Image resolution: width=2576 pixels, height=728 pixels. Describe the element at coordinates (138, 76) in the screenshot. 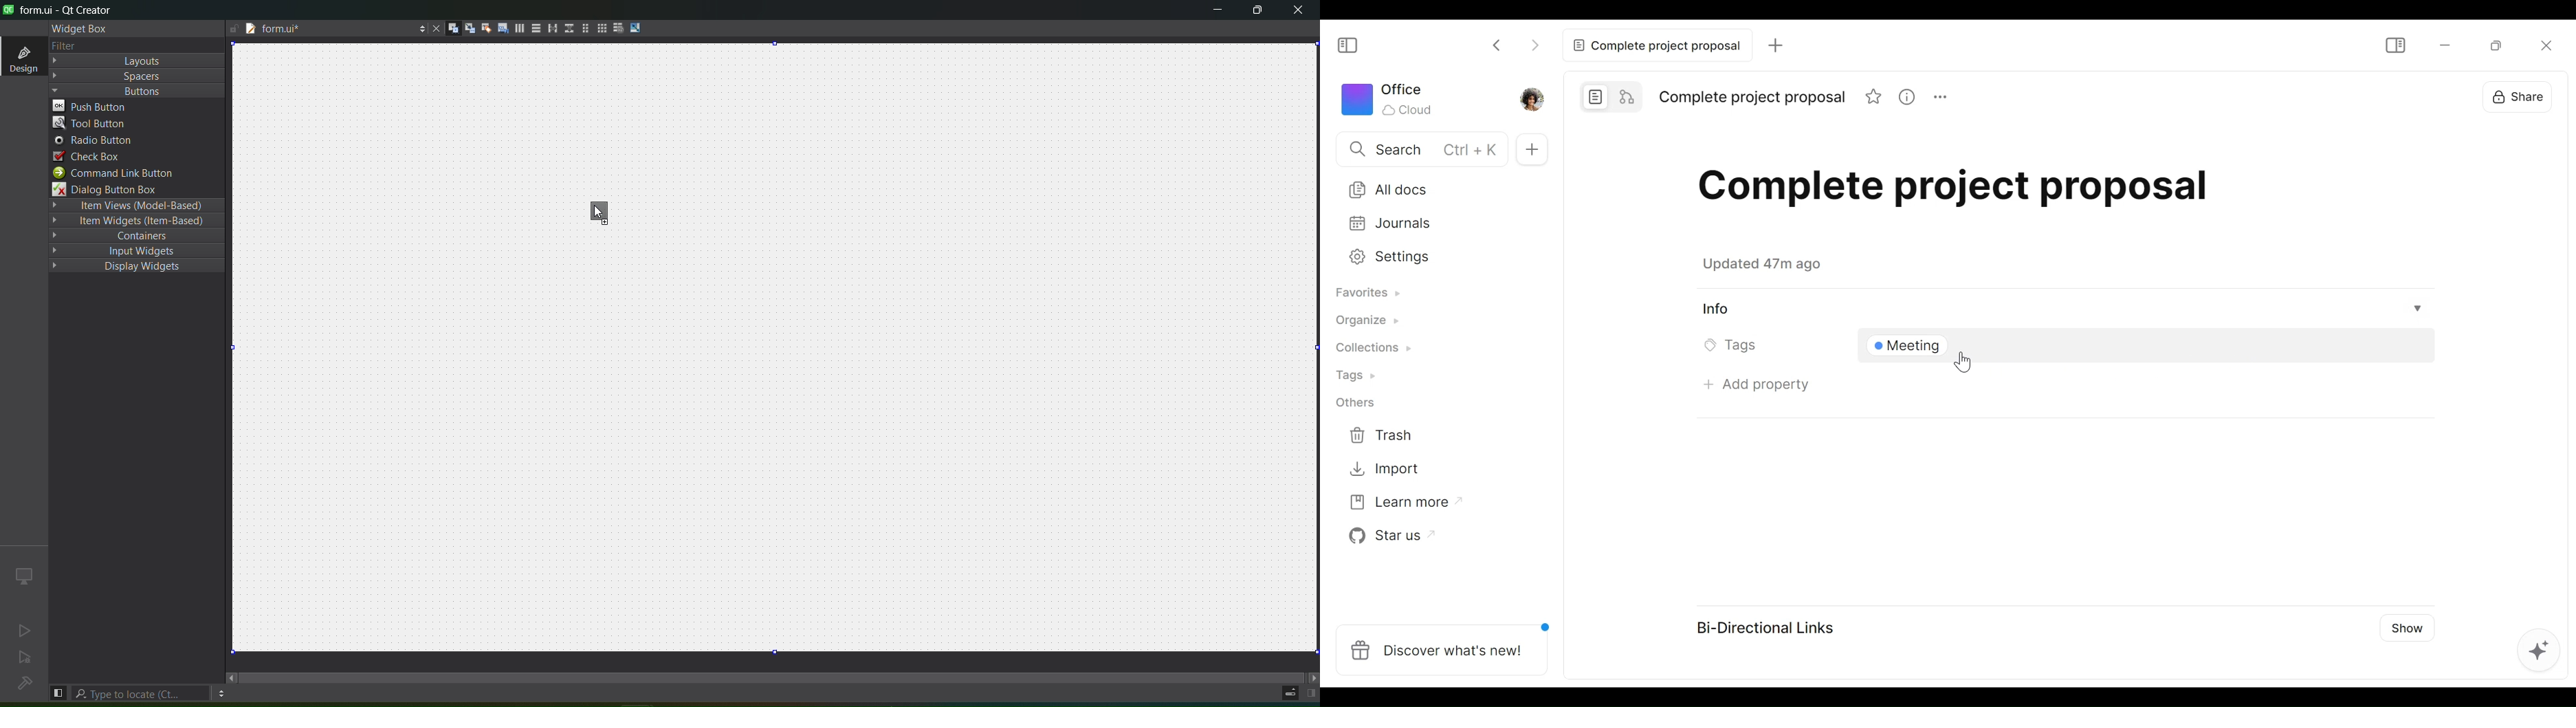

I see `Spacers` at that location.